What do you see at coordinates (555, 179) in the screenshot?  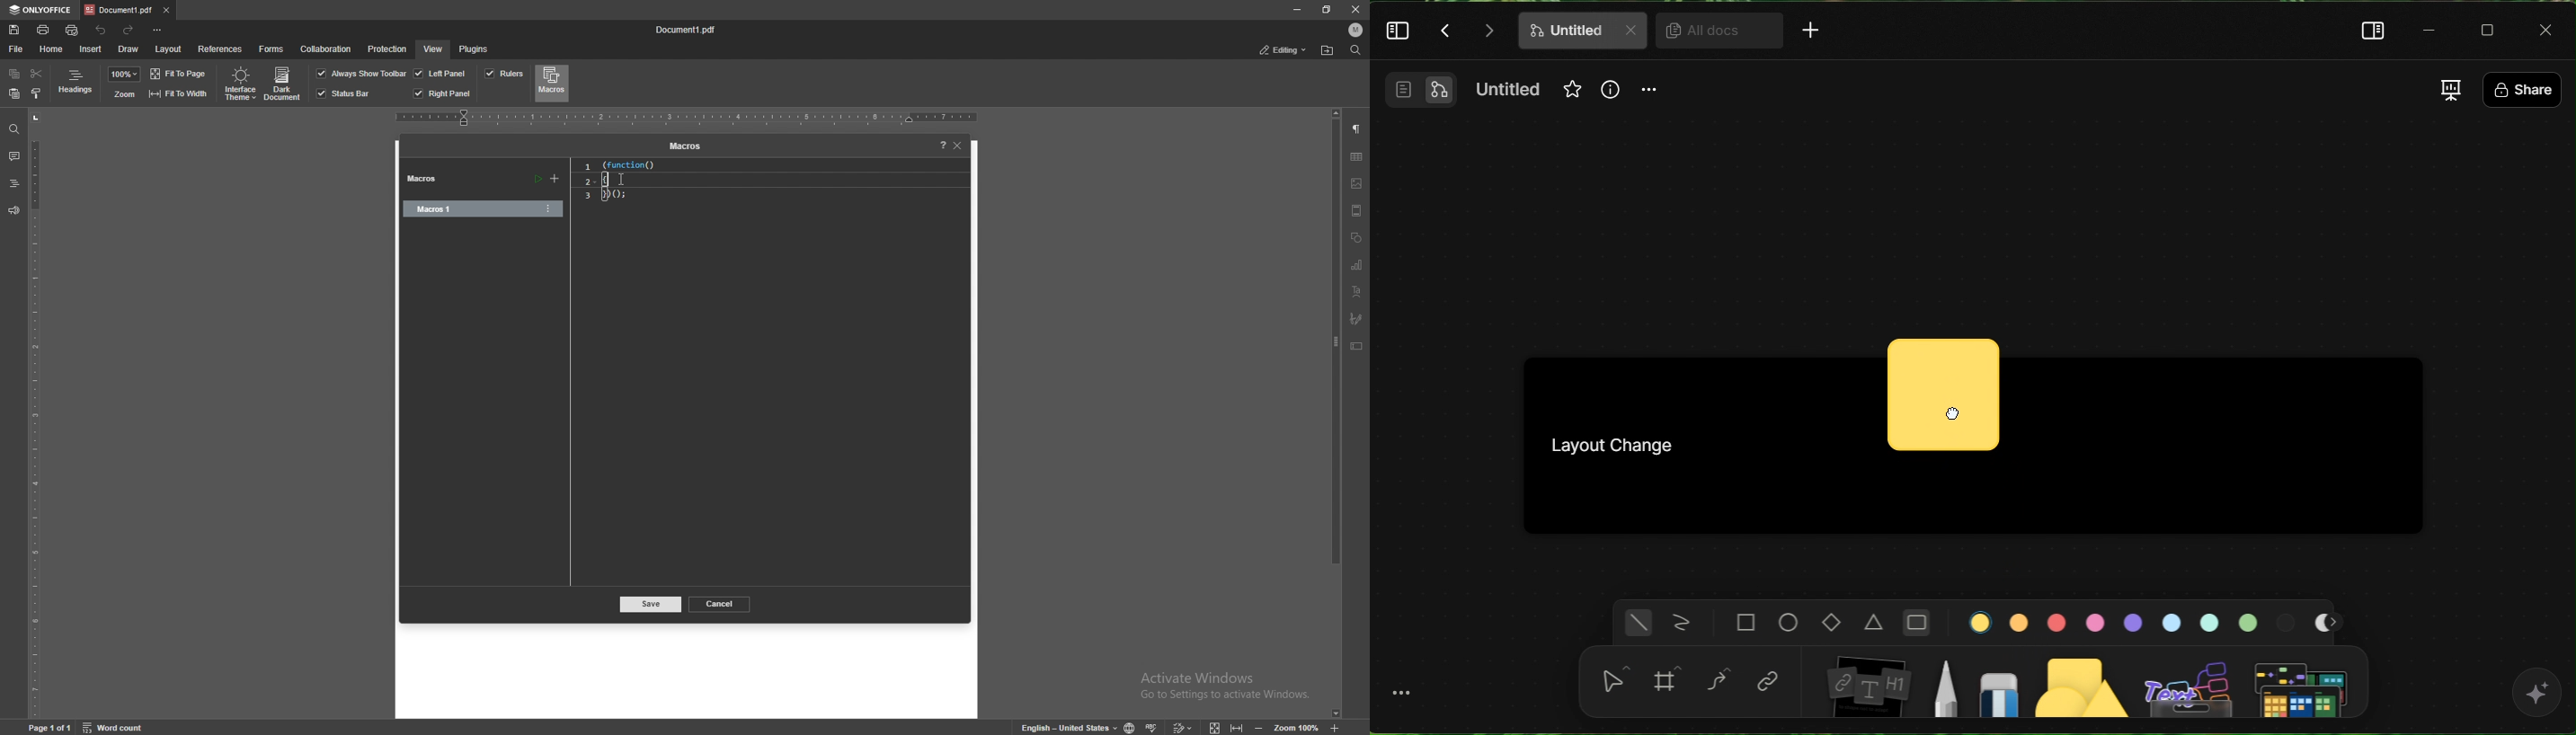 I see `add macro` at bounding box center [555, 179].